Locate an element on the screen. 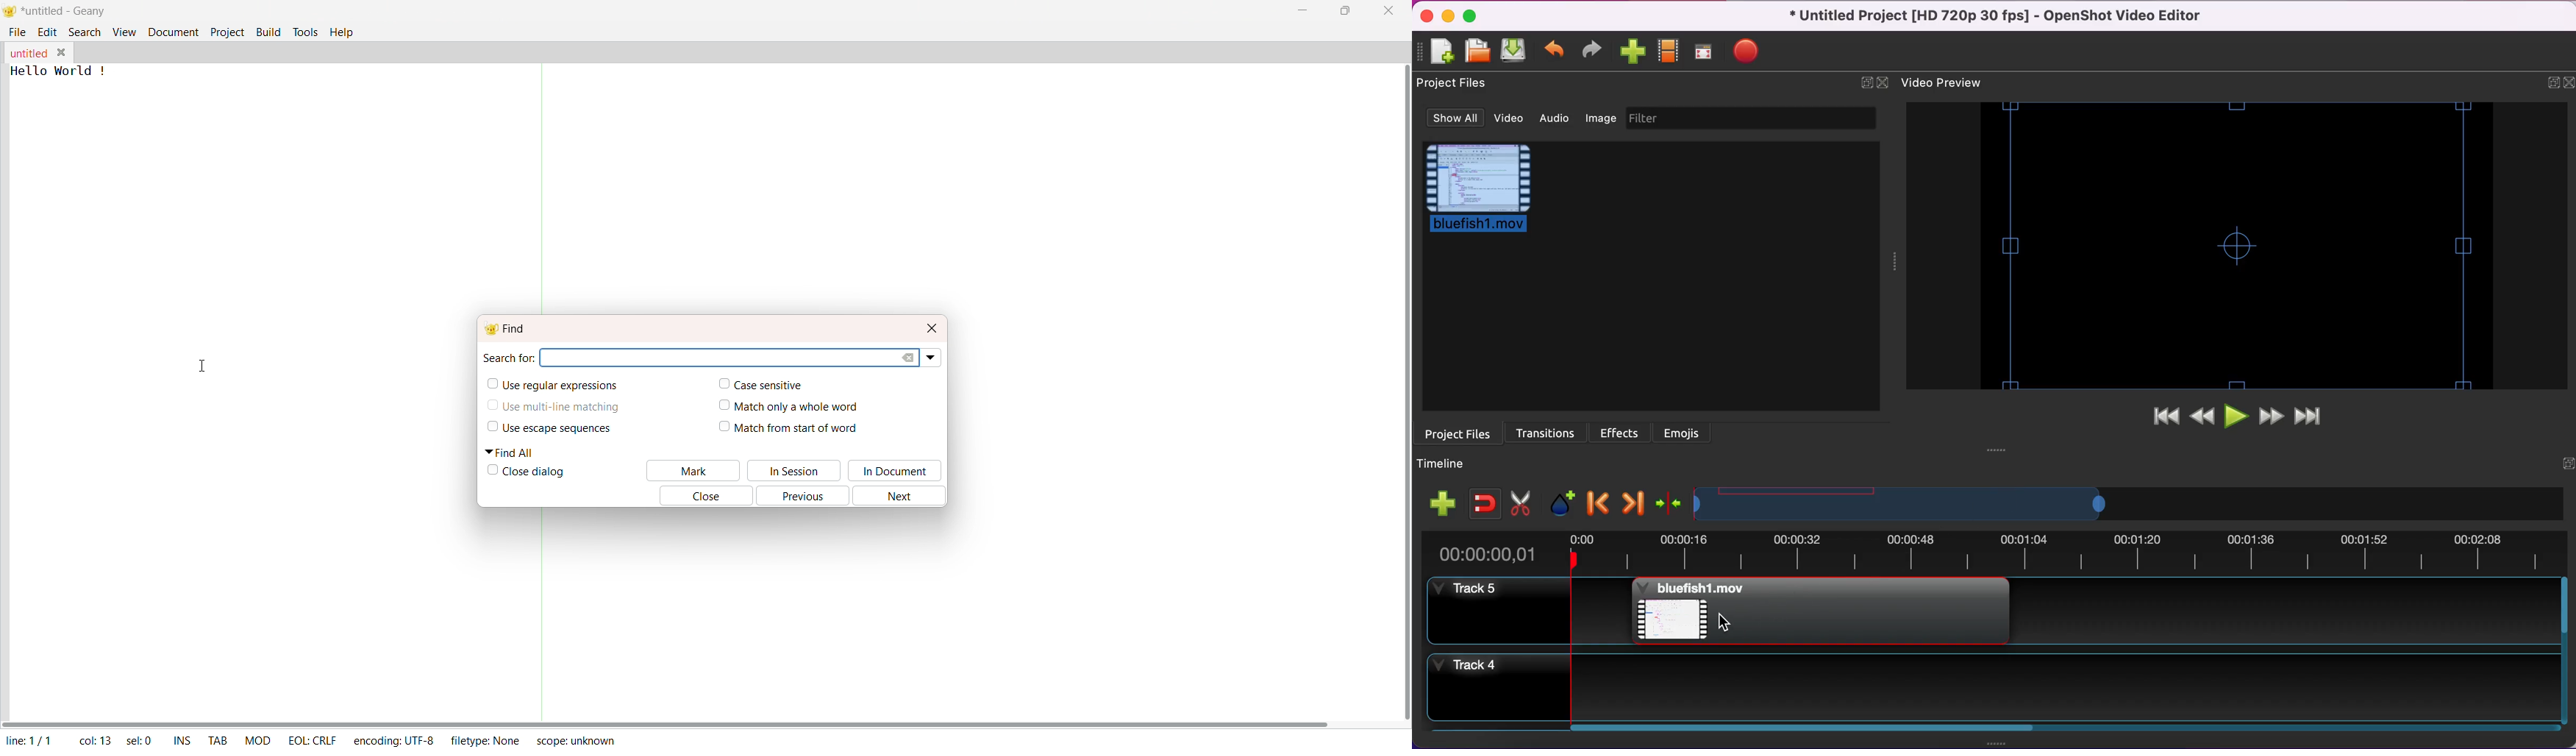  time duration is located at coordinates (1996, 551).